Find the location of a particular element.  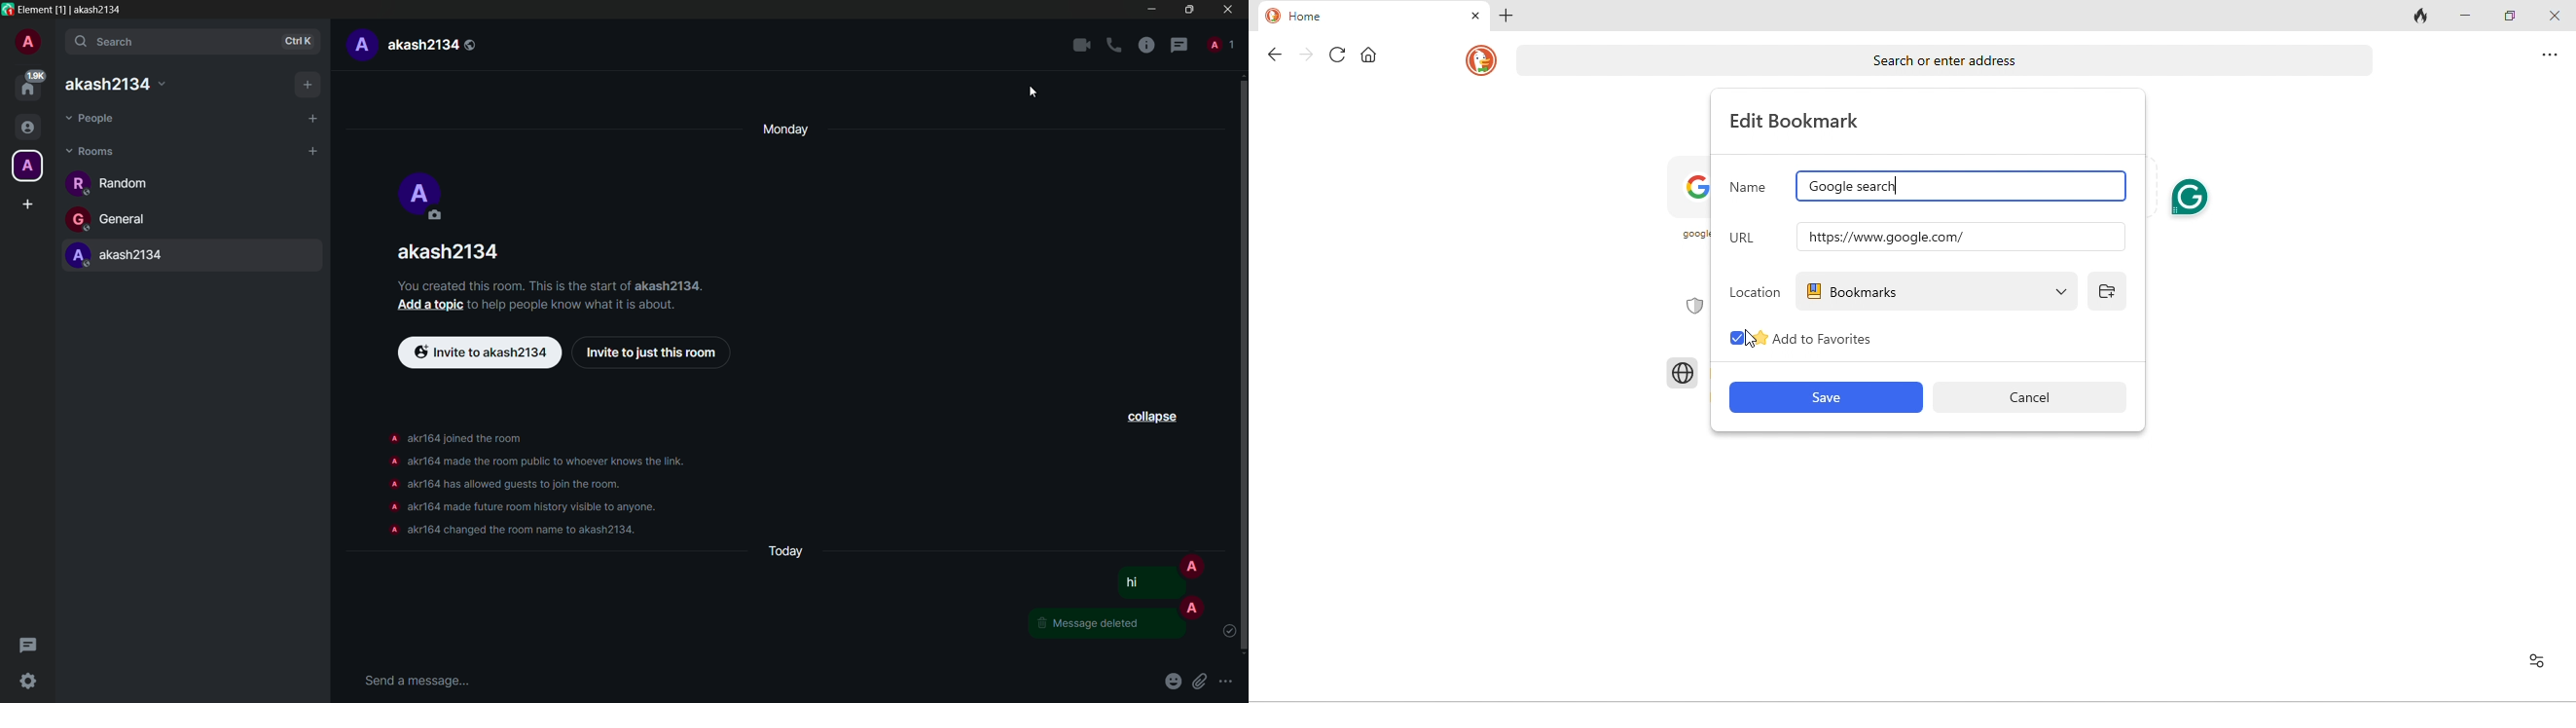

scroll down is located at coordinates (1241, 364).